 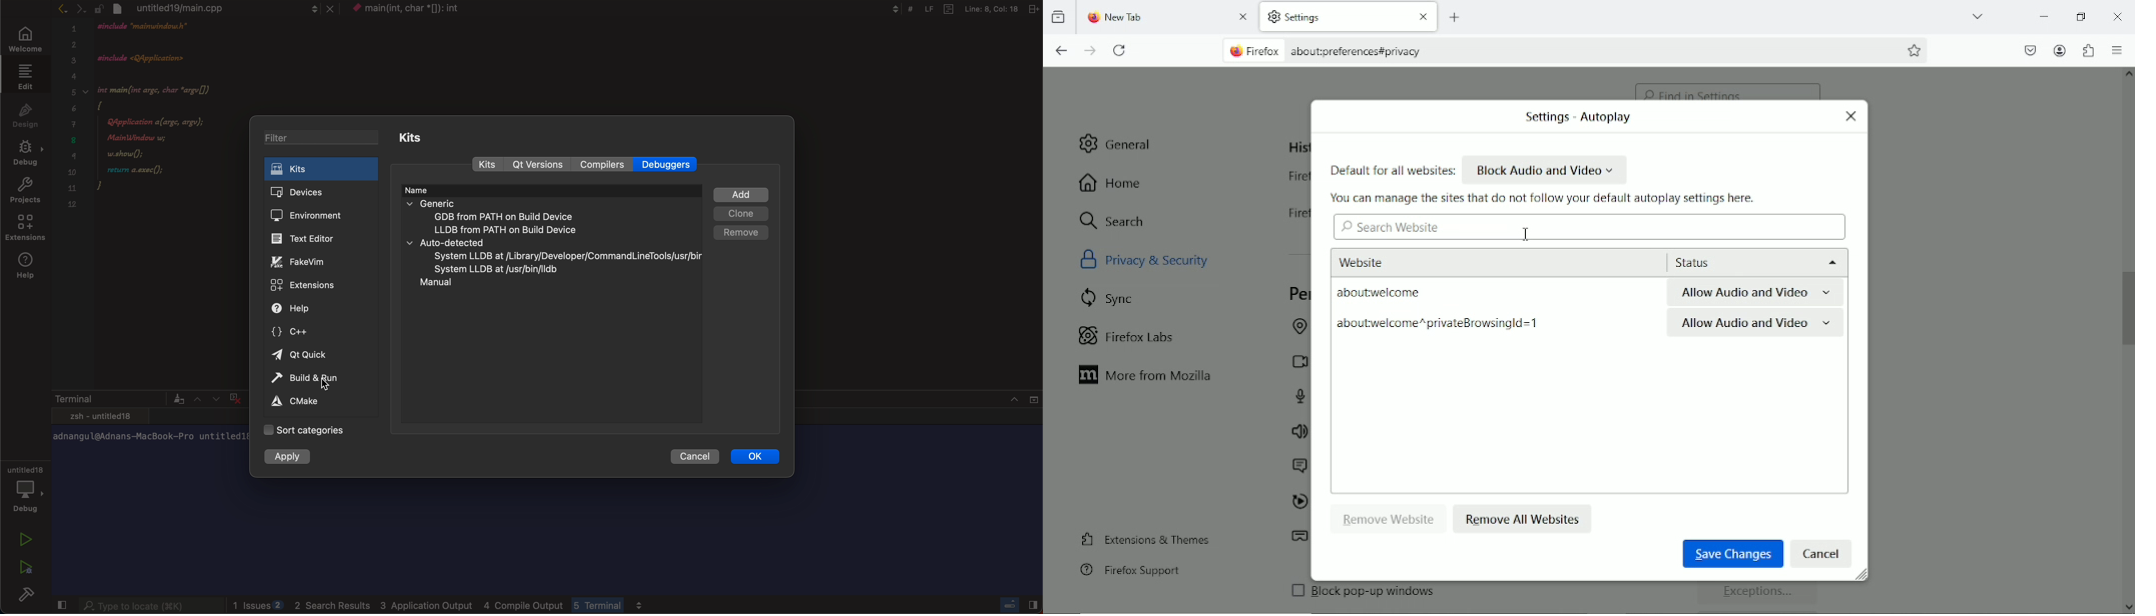 What do you see at coordinates (2060, 51) in the screenshot?
I see `account` at bounding box center [2060, 51].